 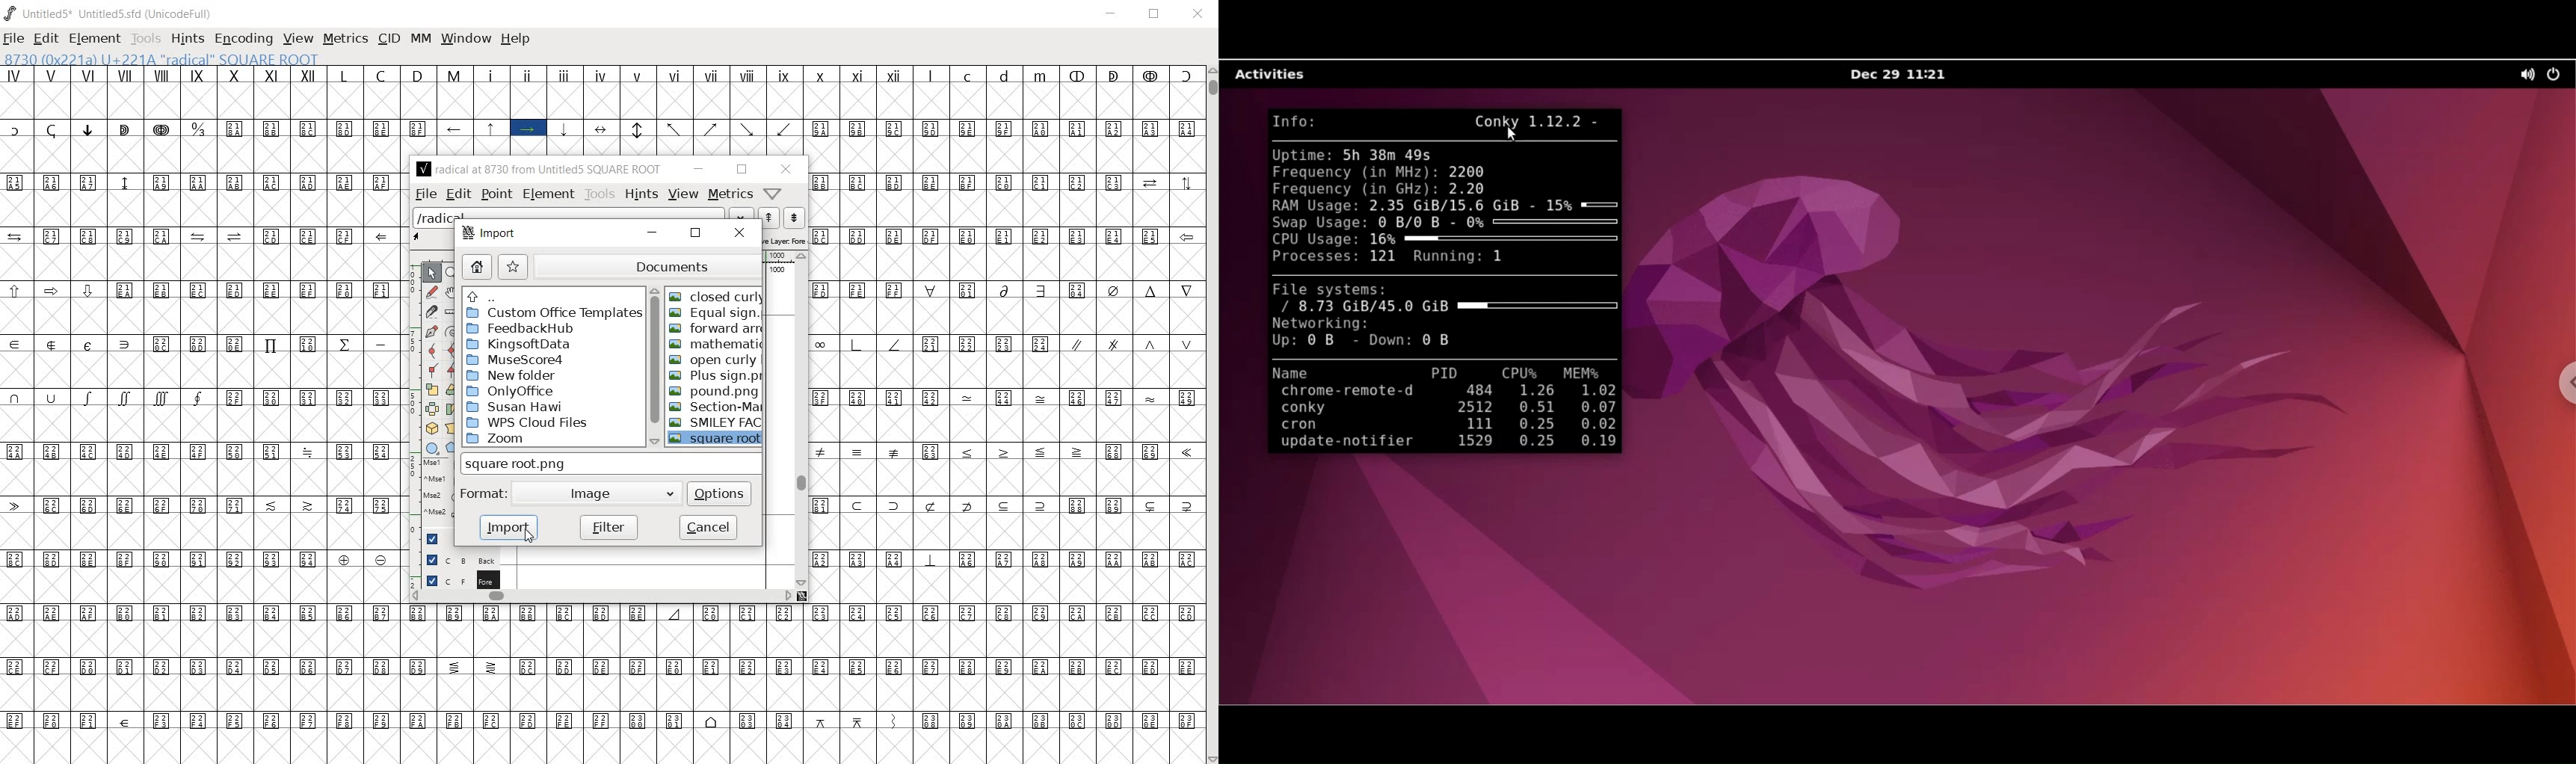 I want to click on minimize, so click(x=652, y=232).